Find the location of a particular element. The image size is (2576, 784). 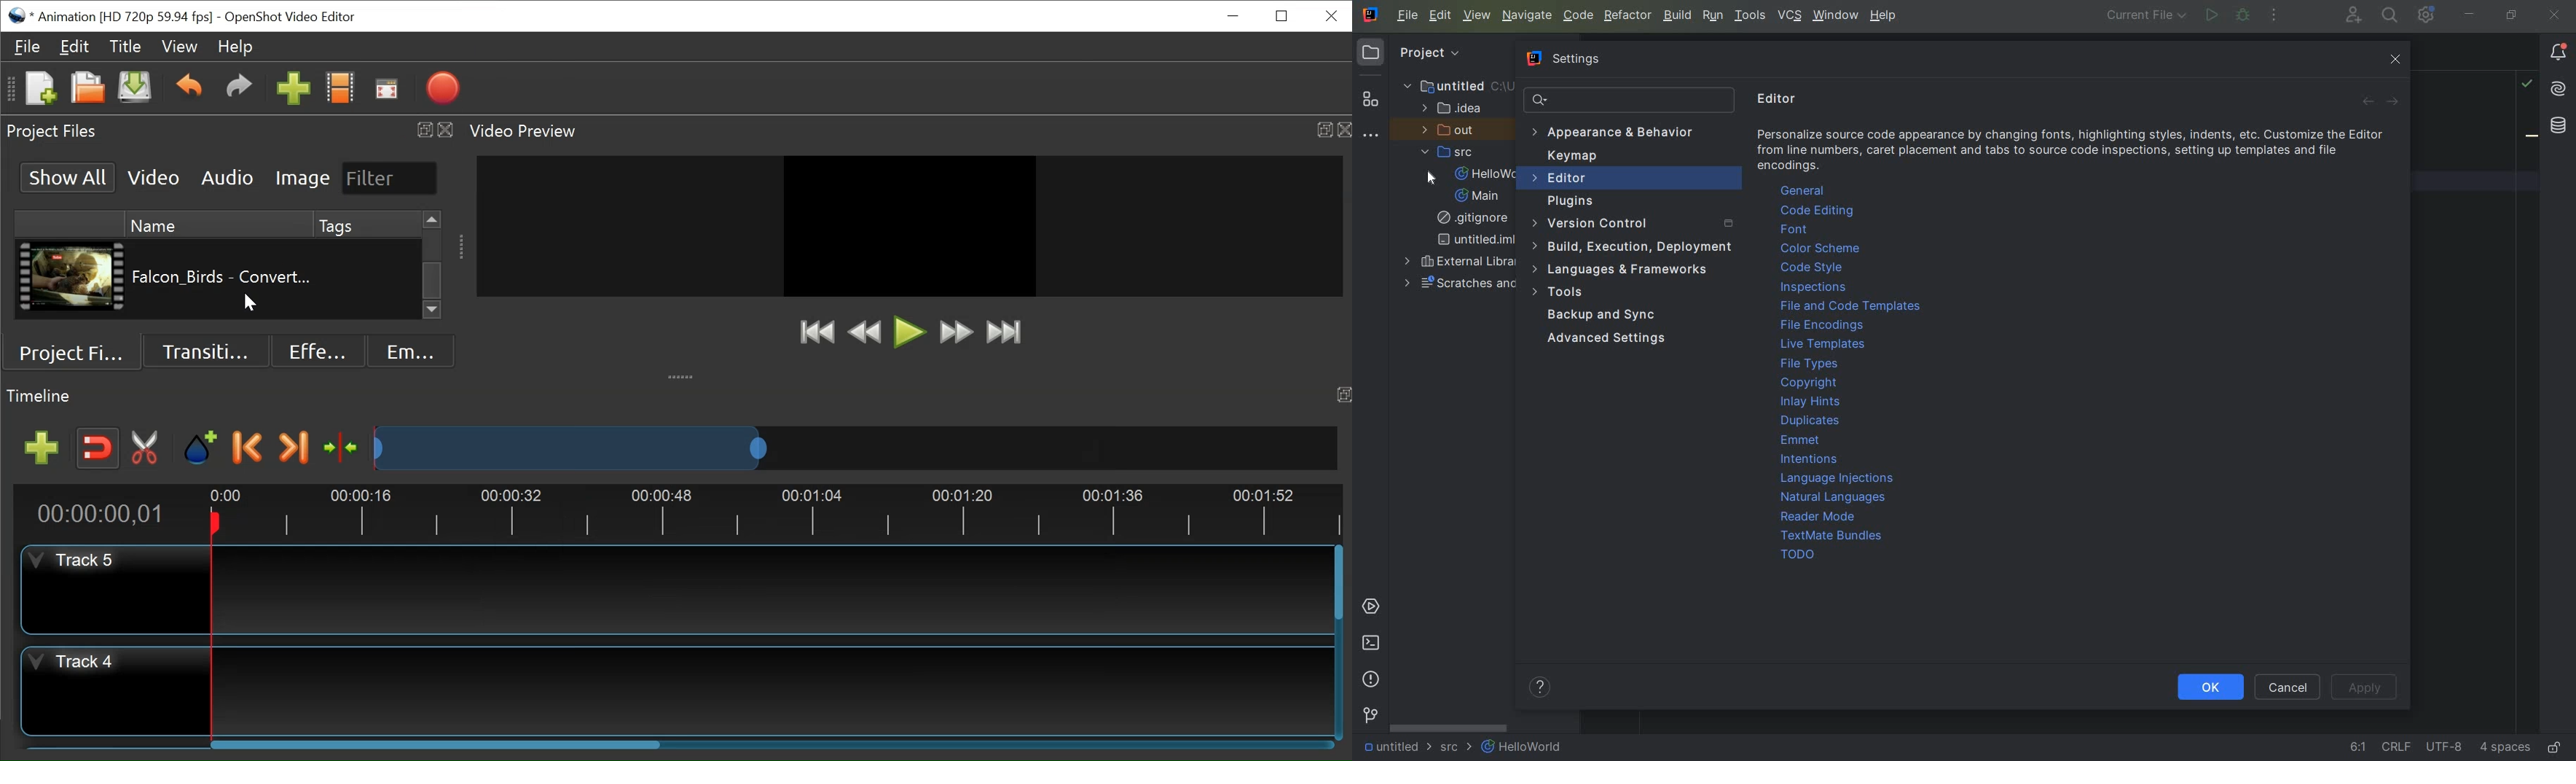

Close is located at coordinates (1329, 16).